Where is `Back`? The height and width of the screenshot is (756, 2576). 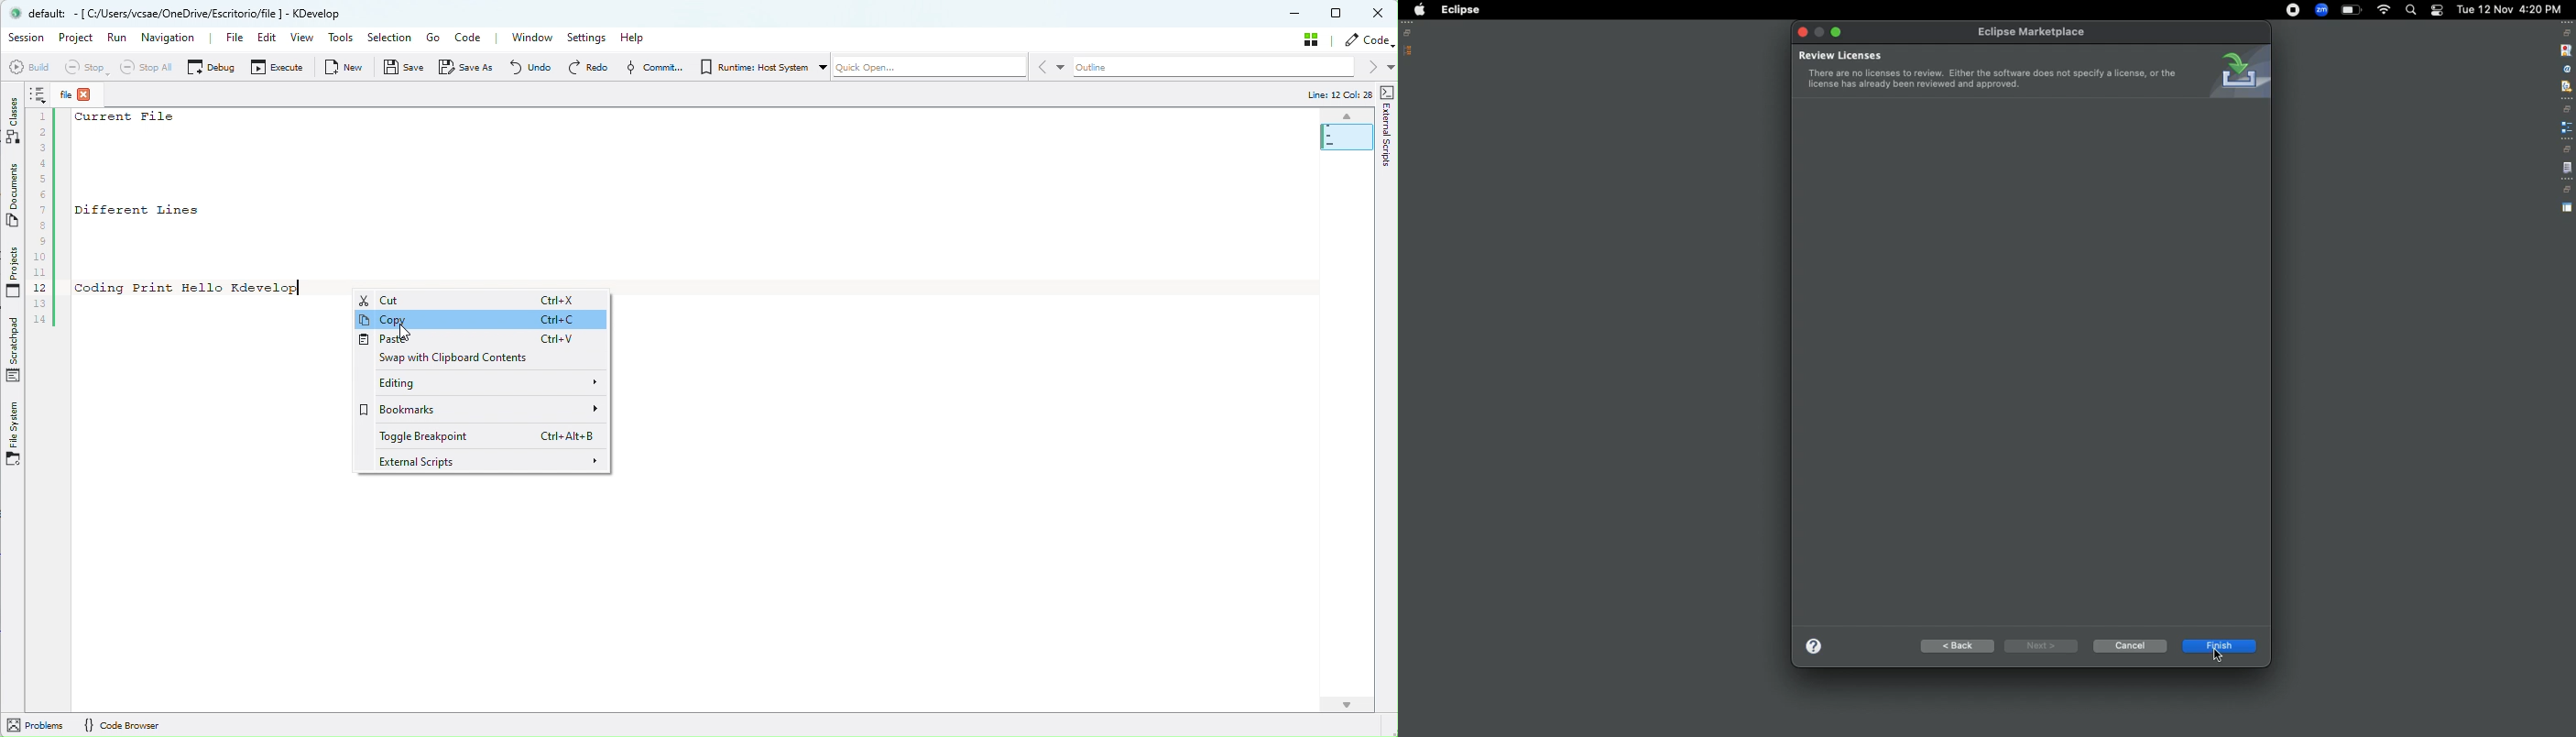
Back is located at coordinates (1954, 645).